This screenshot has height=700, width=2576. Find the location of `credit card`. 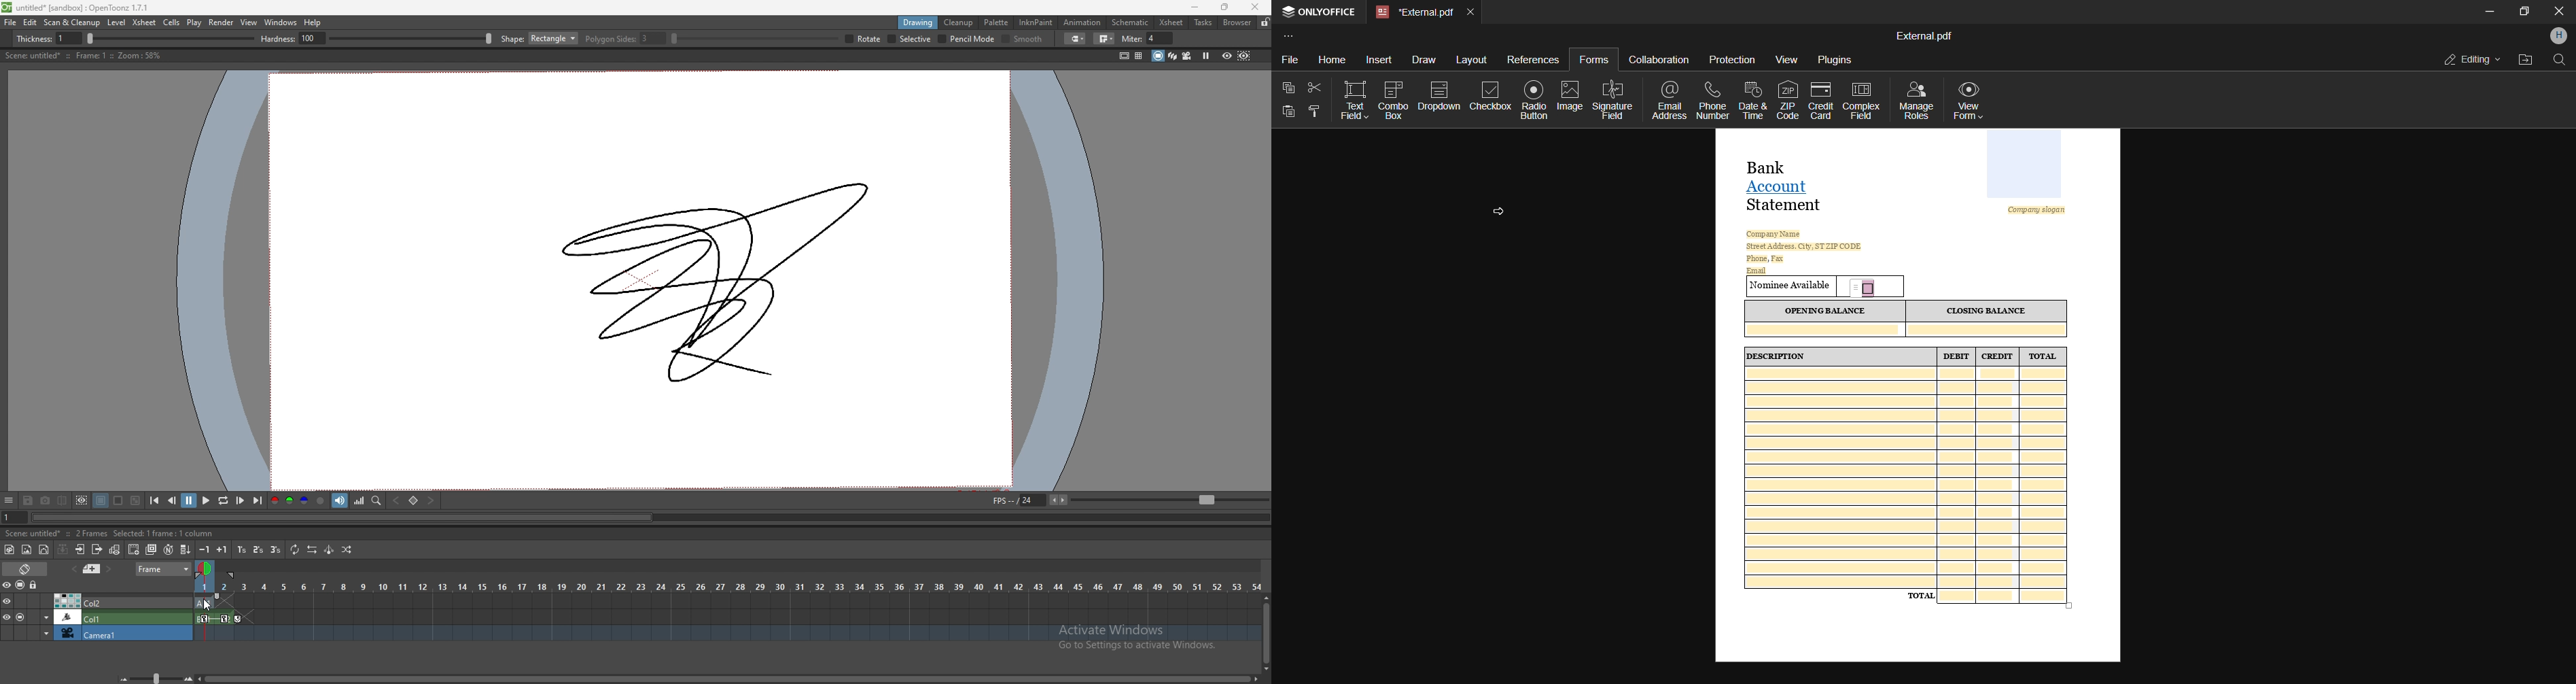

credit card is located at coordinates (1819, 100).